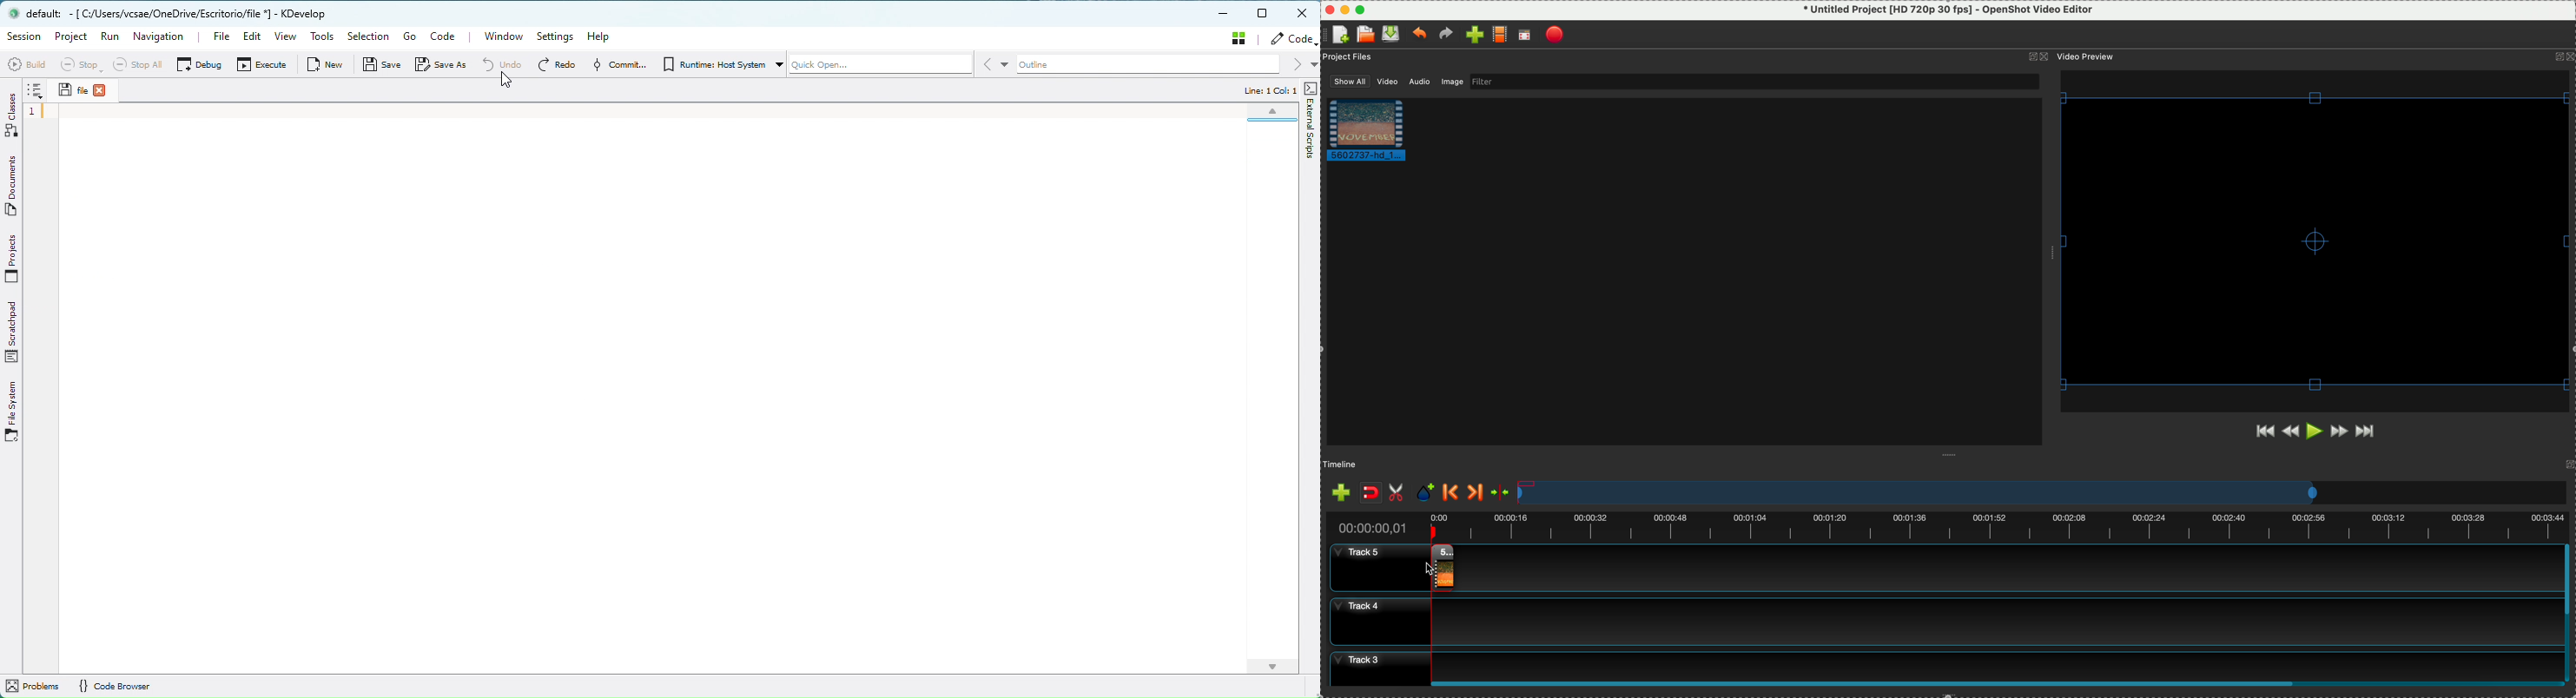  What do you see at coordinates (1476, 492) in the screenshot?
I see `next marker` at bounding box center [1476, 492].